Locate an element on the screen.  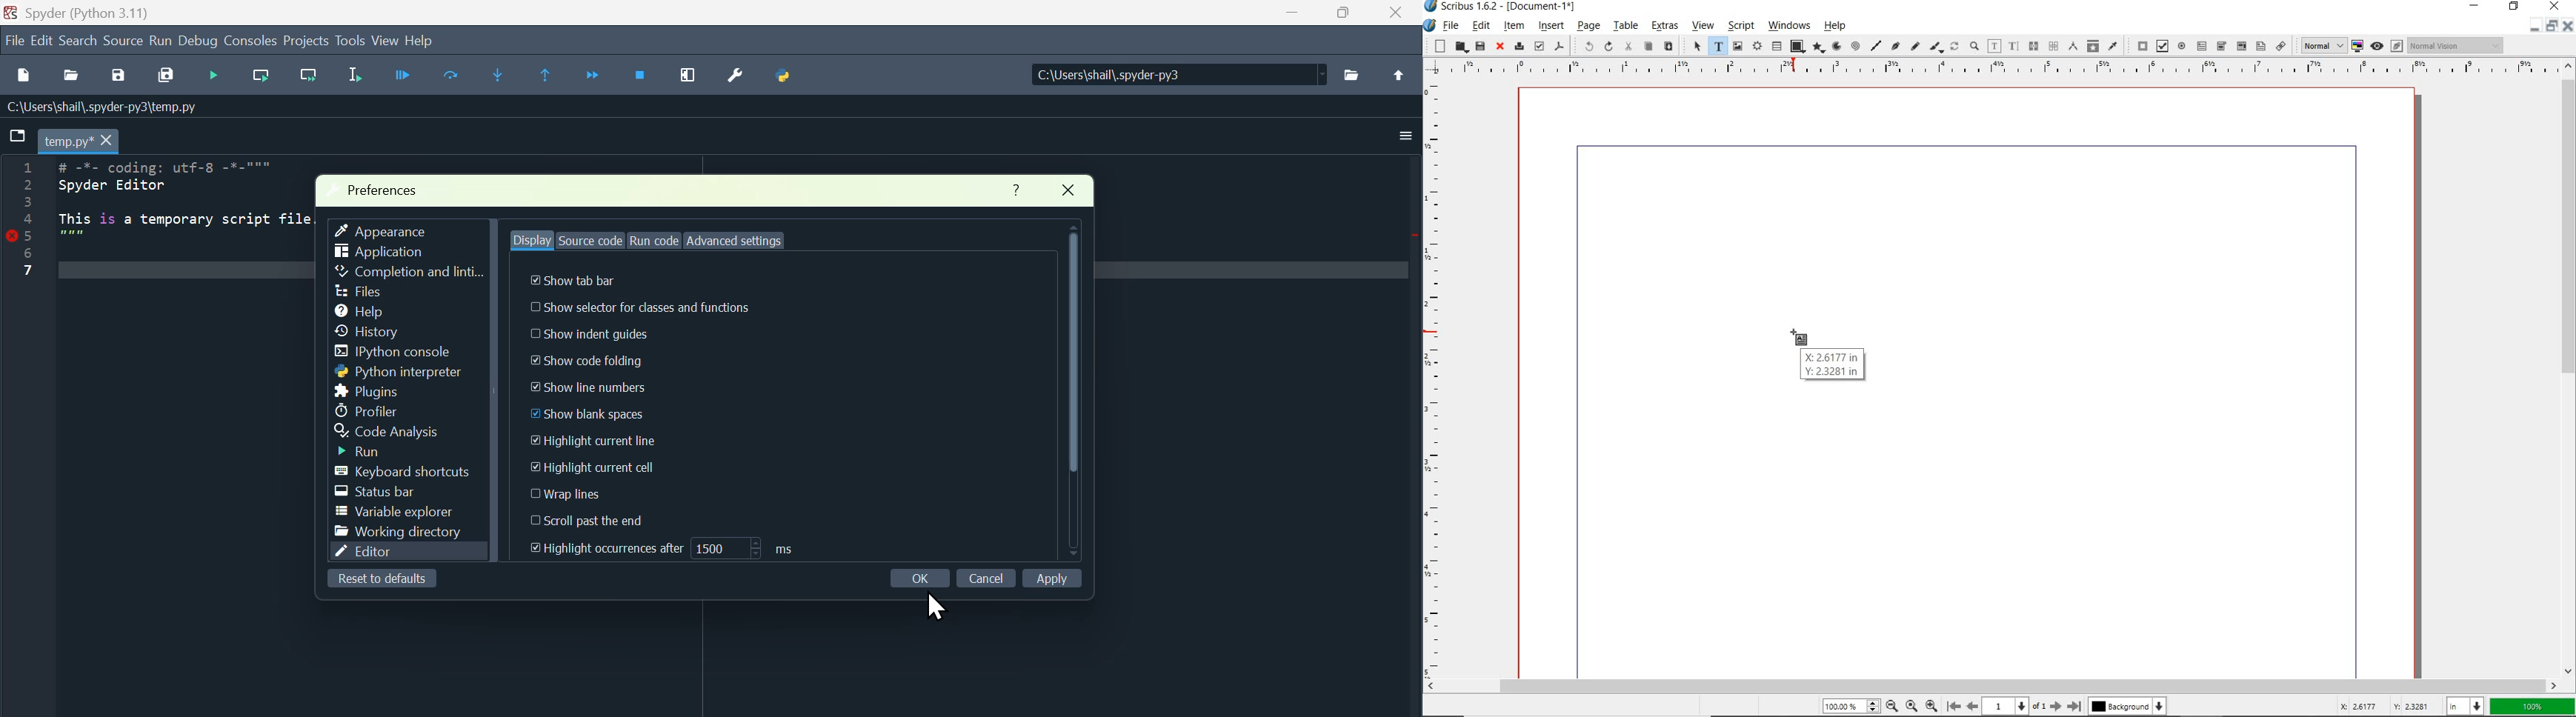
Debug file is located at coordinates (213, 75).